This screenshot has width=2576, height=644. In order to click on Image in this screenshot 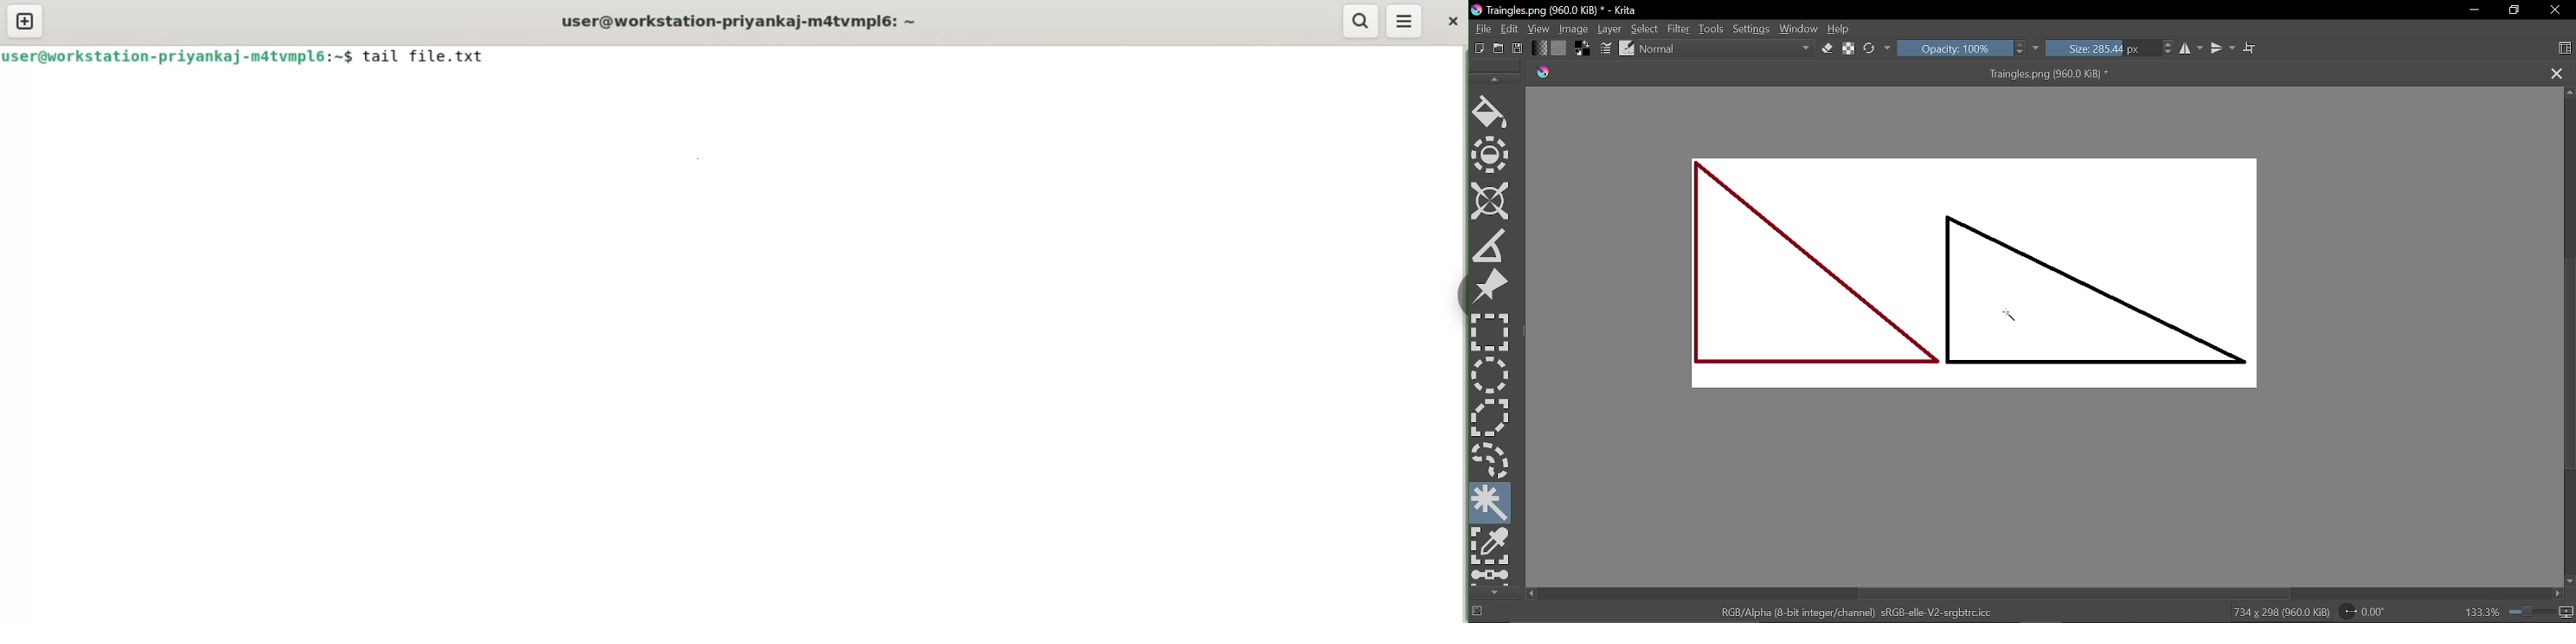, I will do `click(1574, 28)`.